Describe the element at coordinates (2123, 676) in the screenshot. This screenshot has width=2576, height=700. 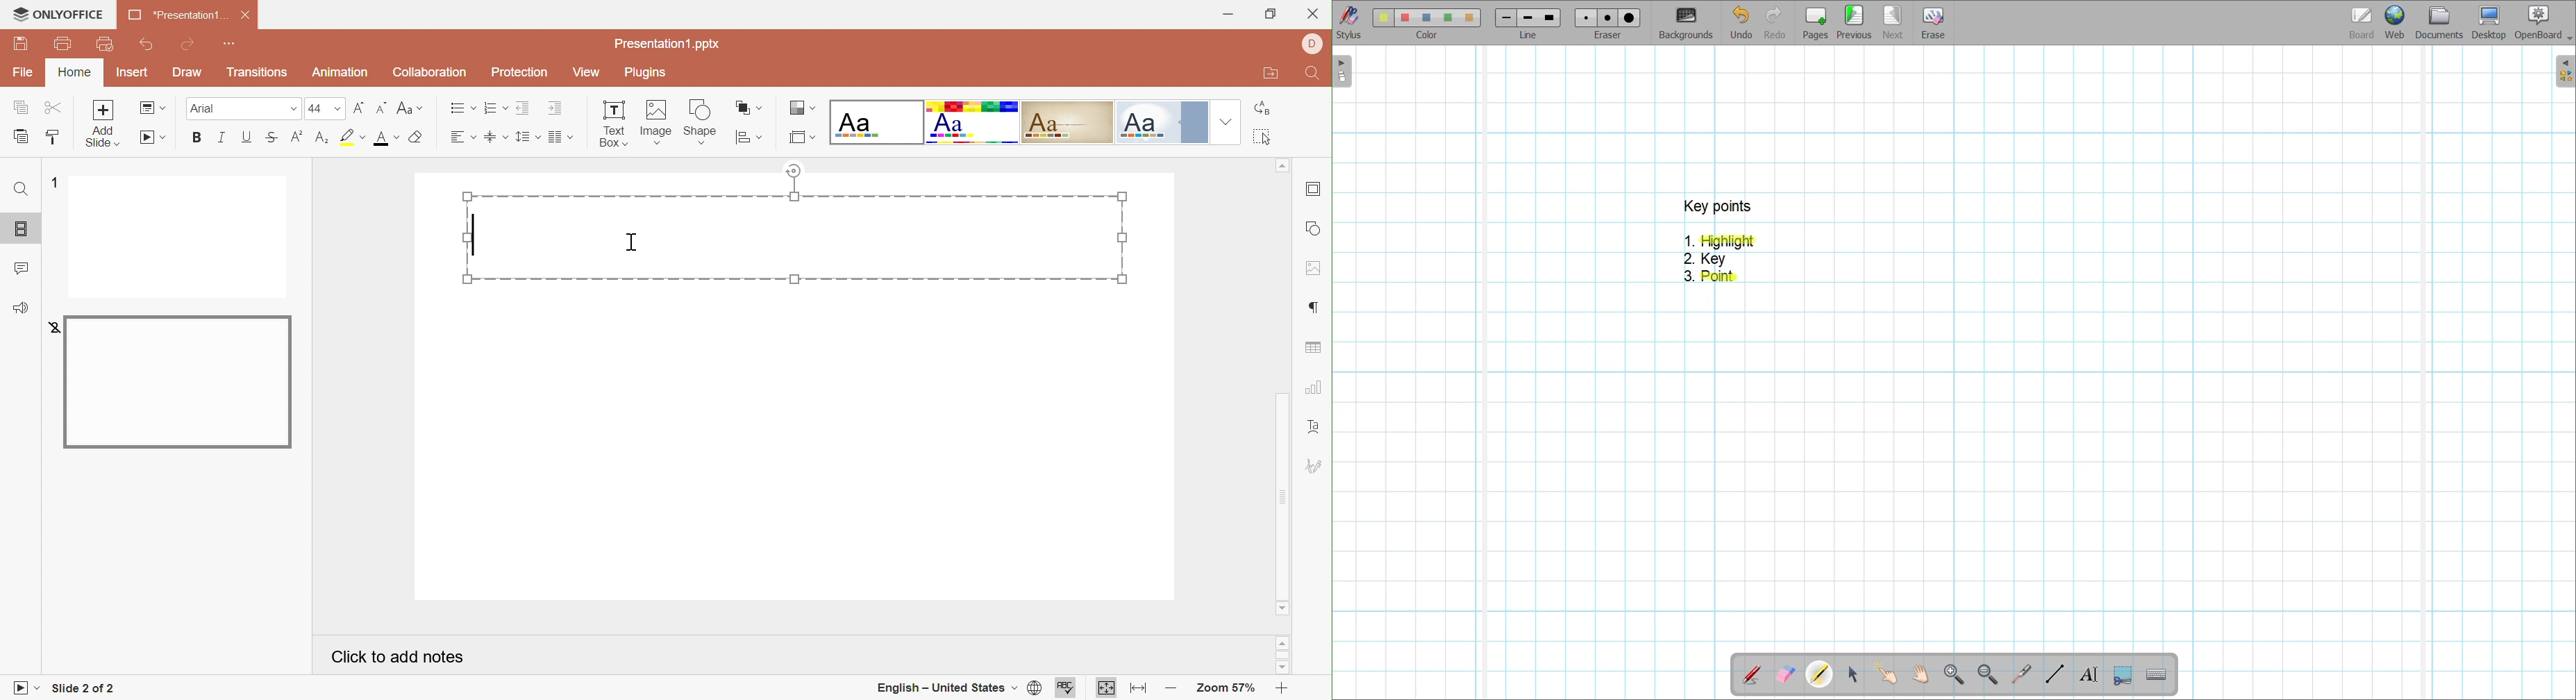
I see `Capture part of the screen` at that location.